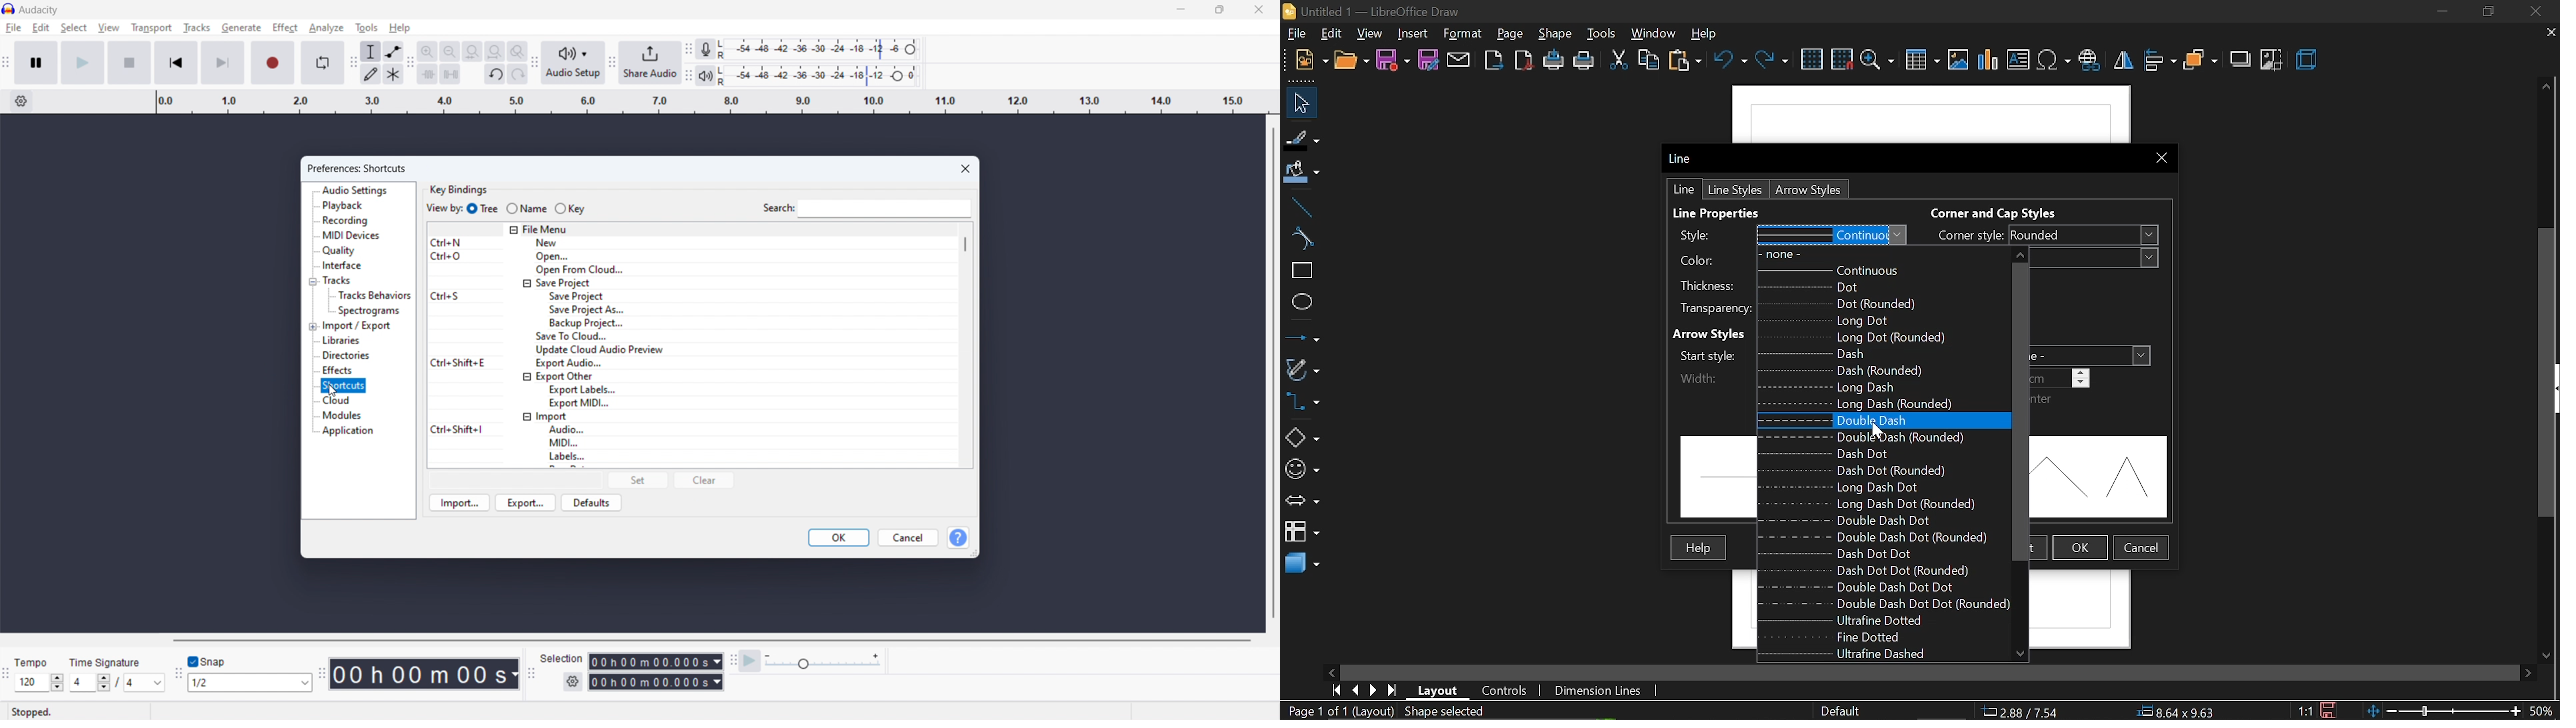  Describe the element at coordinates (57, 683) in the screenshot. I see `Increase/Decrease Tempo` at that location.